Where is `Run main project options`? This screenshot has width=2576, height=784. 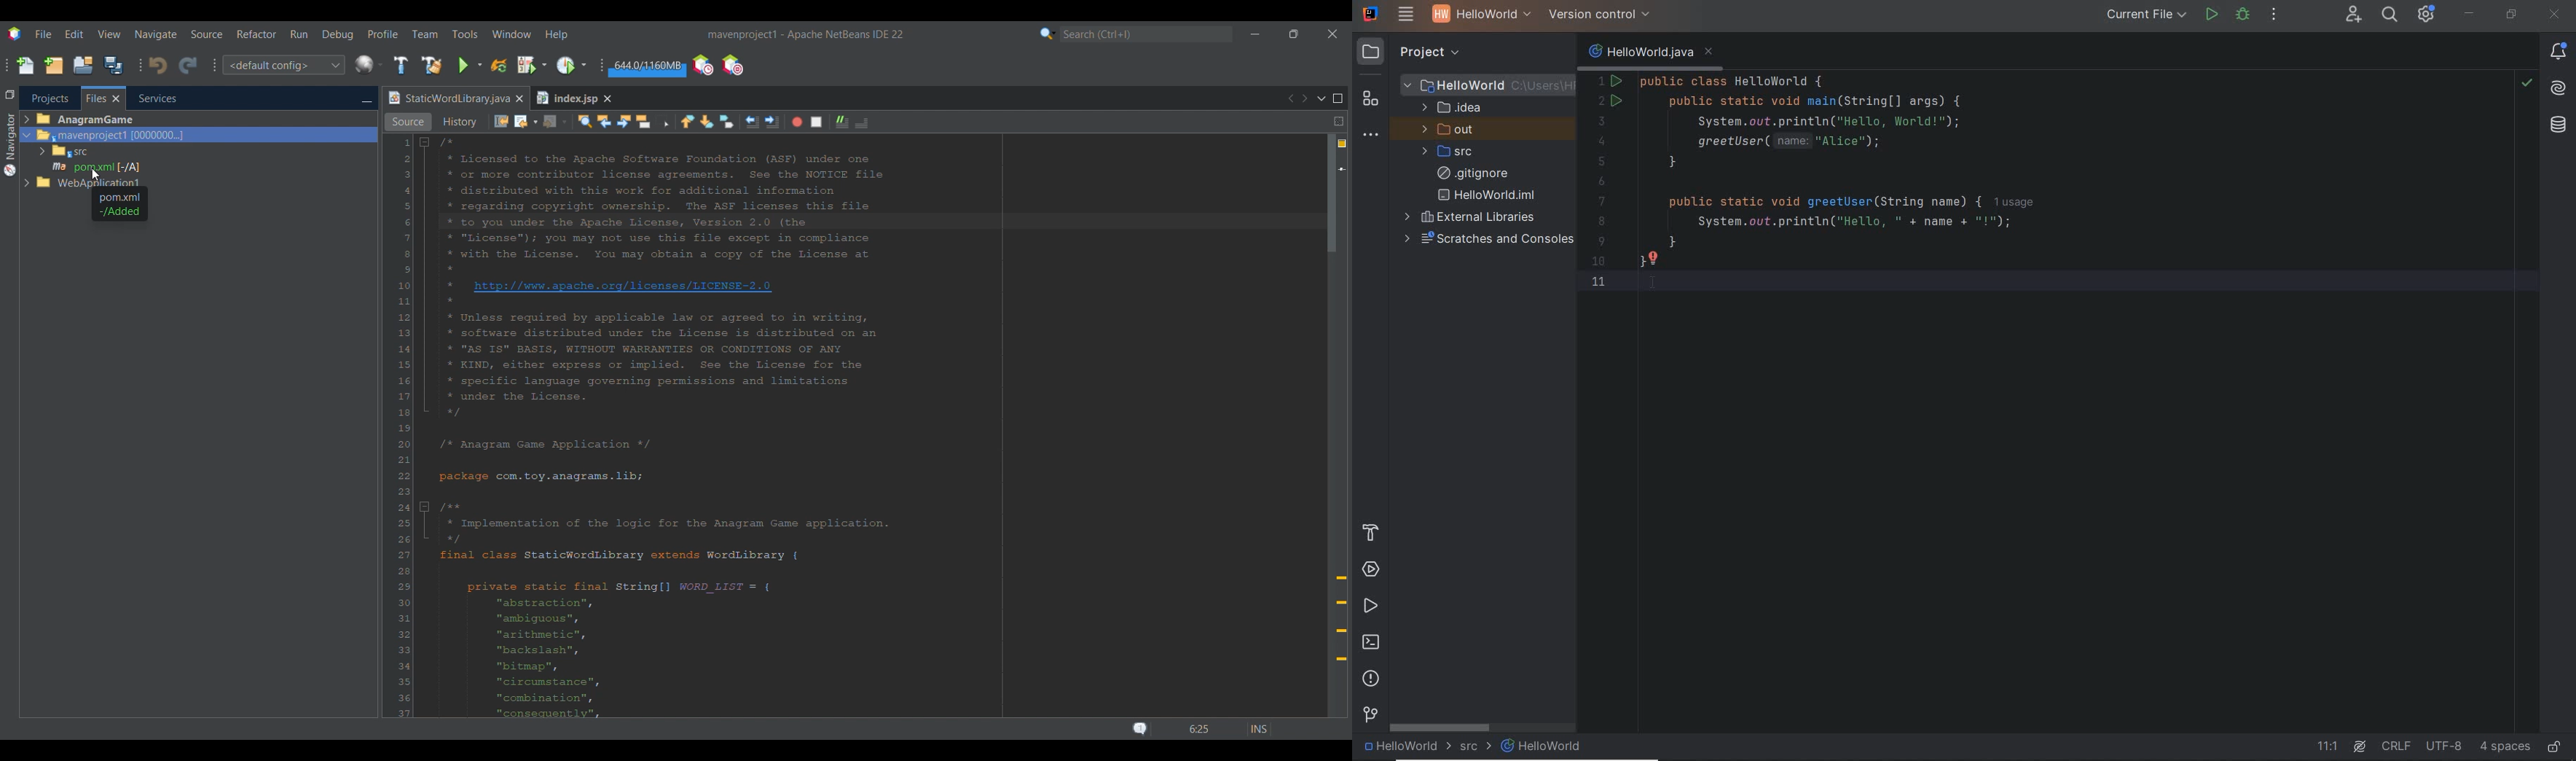 Run main project options is located at coordinates (470, 66).